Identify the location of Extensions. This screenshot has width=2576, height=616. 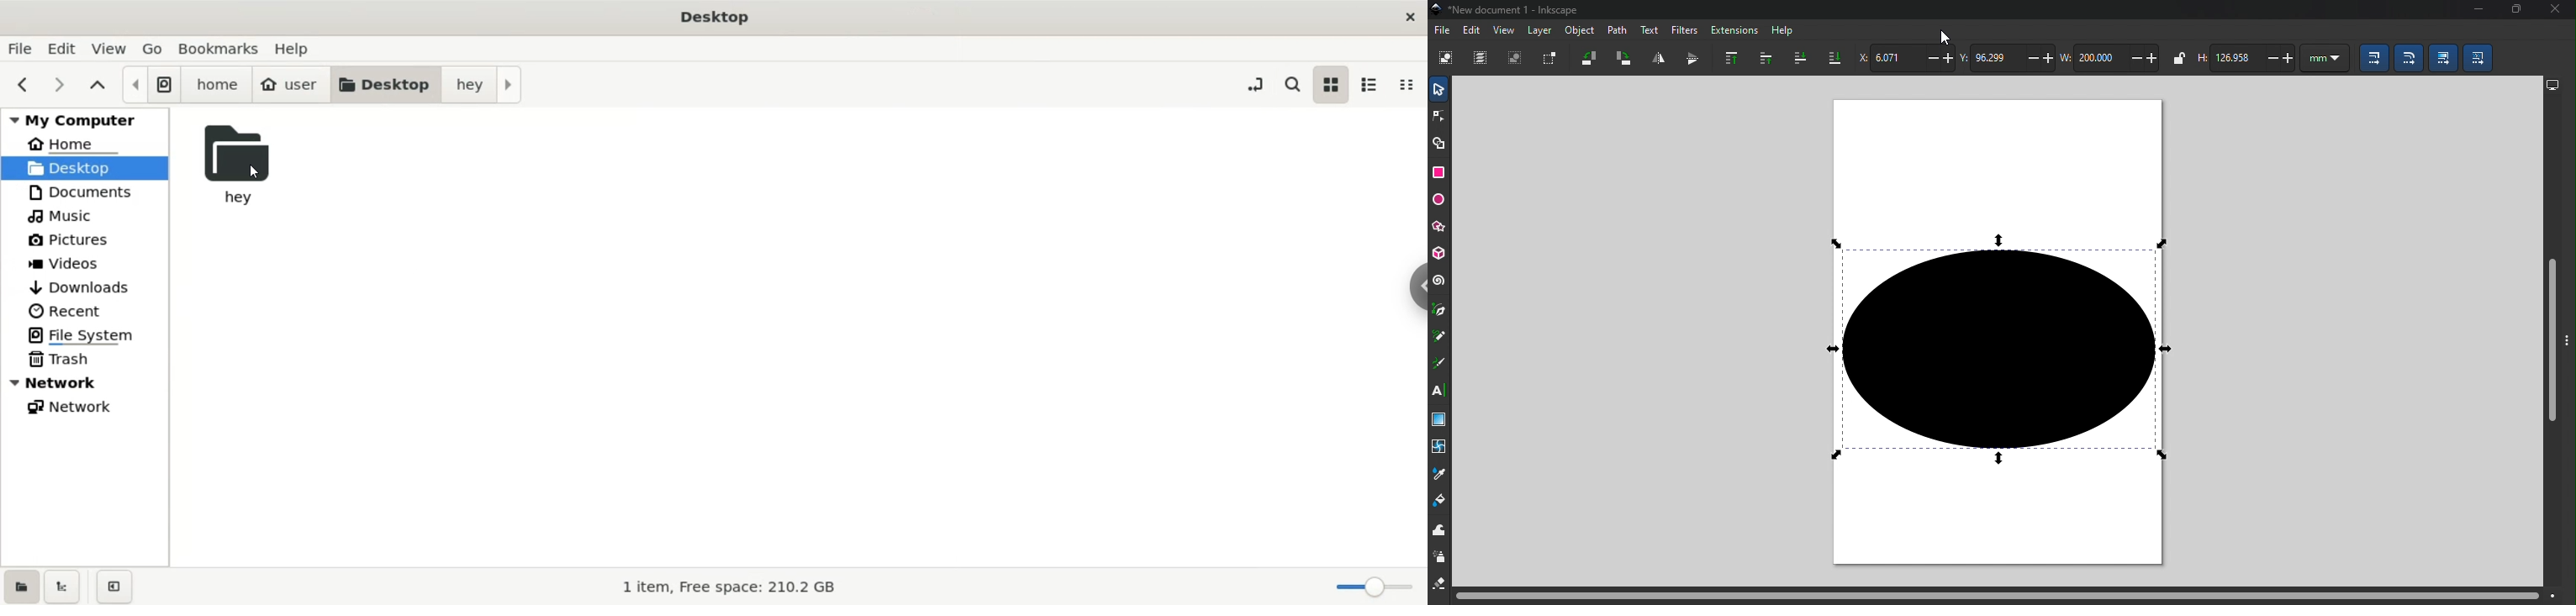
(1734, 30).